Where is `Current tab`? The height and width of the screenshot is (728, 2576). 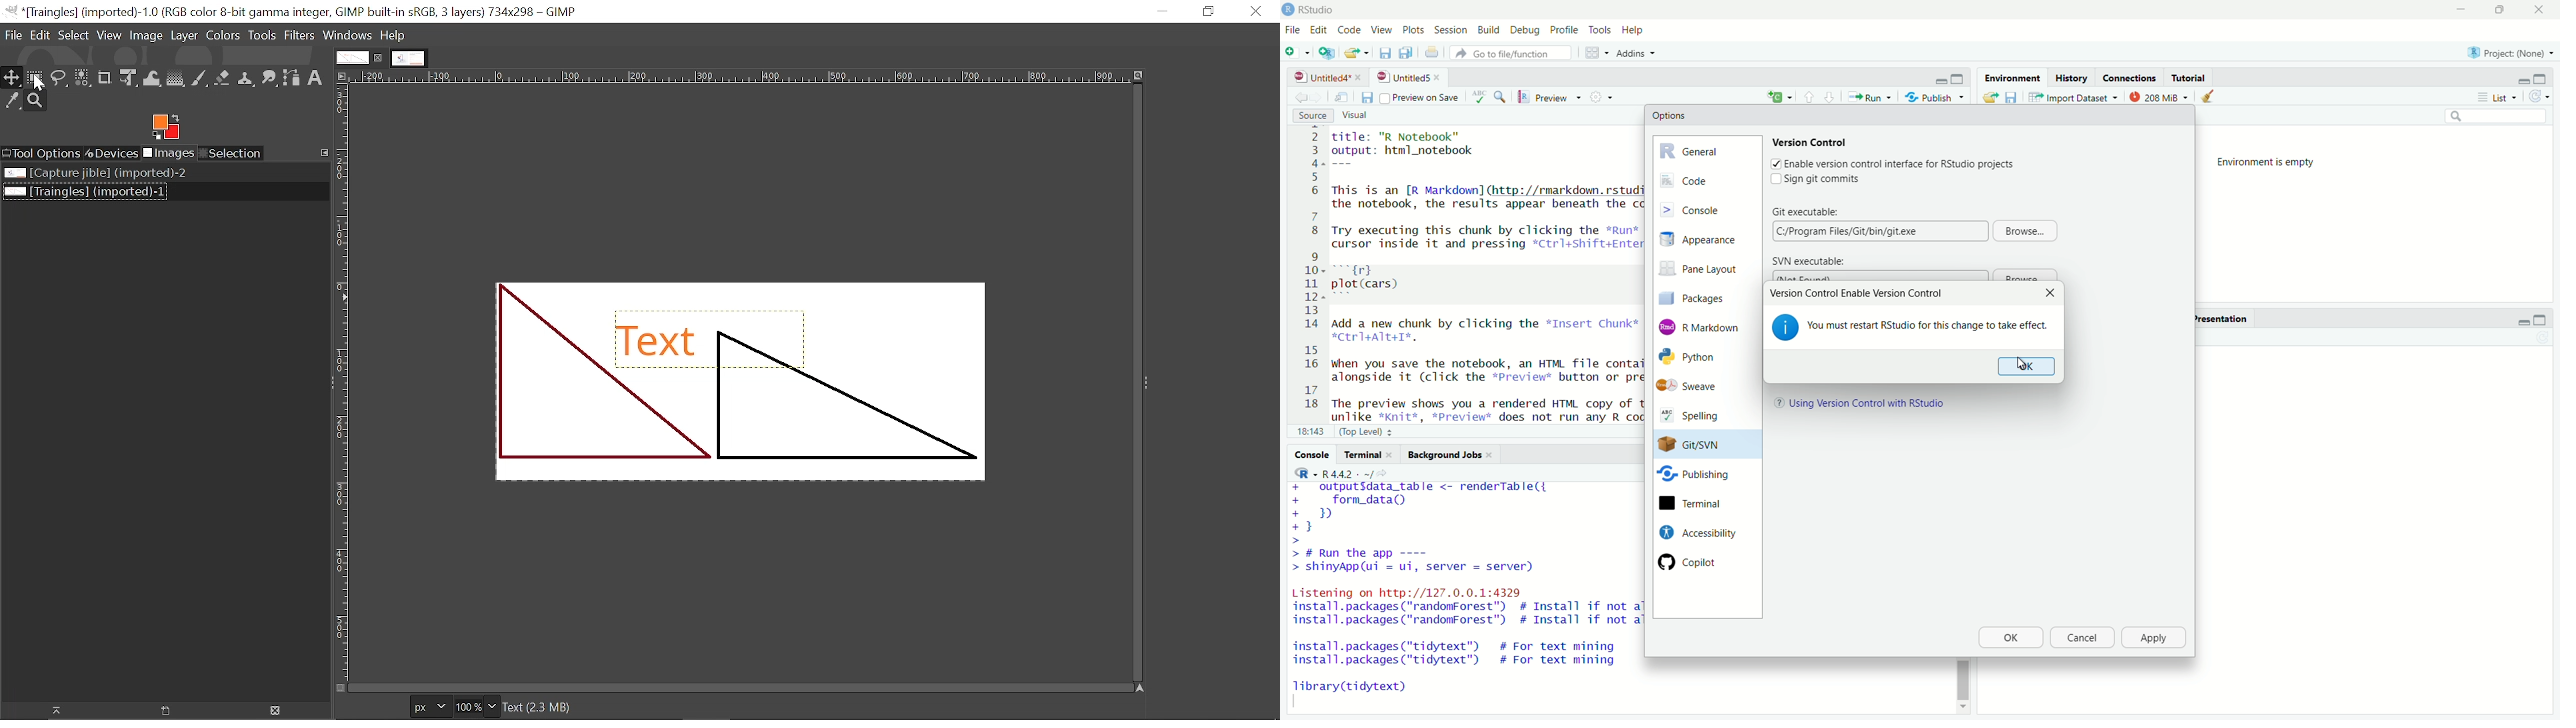
Current tab is located at coordinates (351, 58).